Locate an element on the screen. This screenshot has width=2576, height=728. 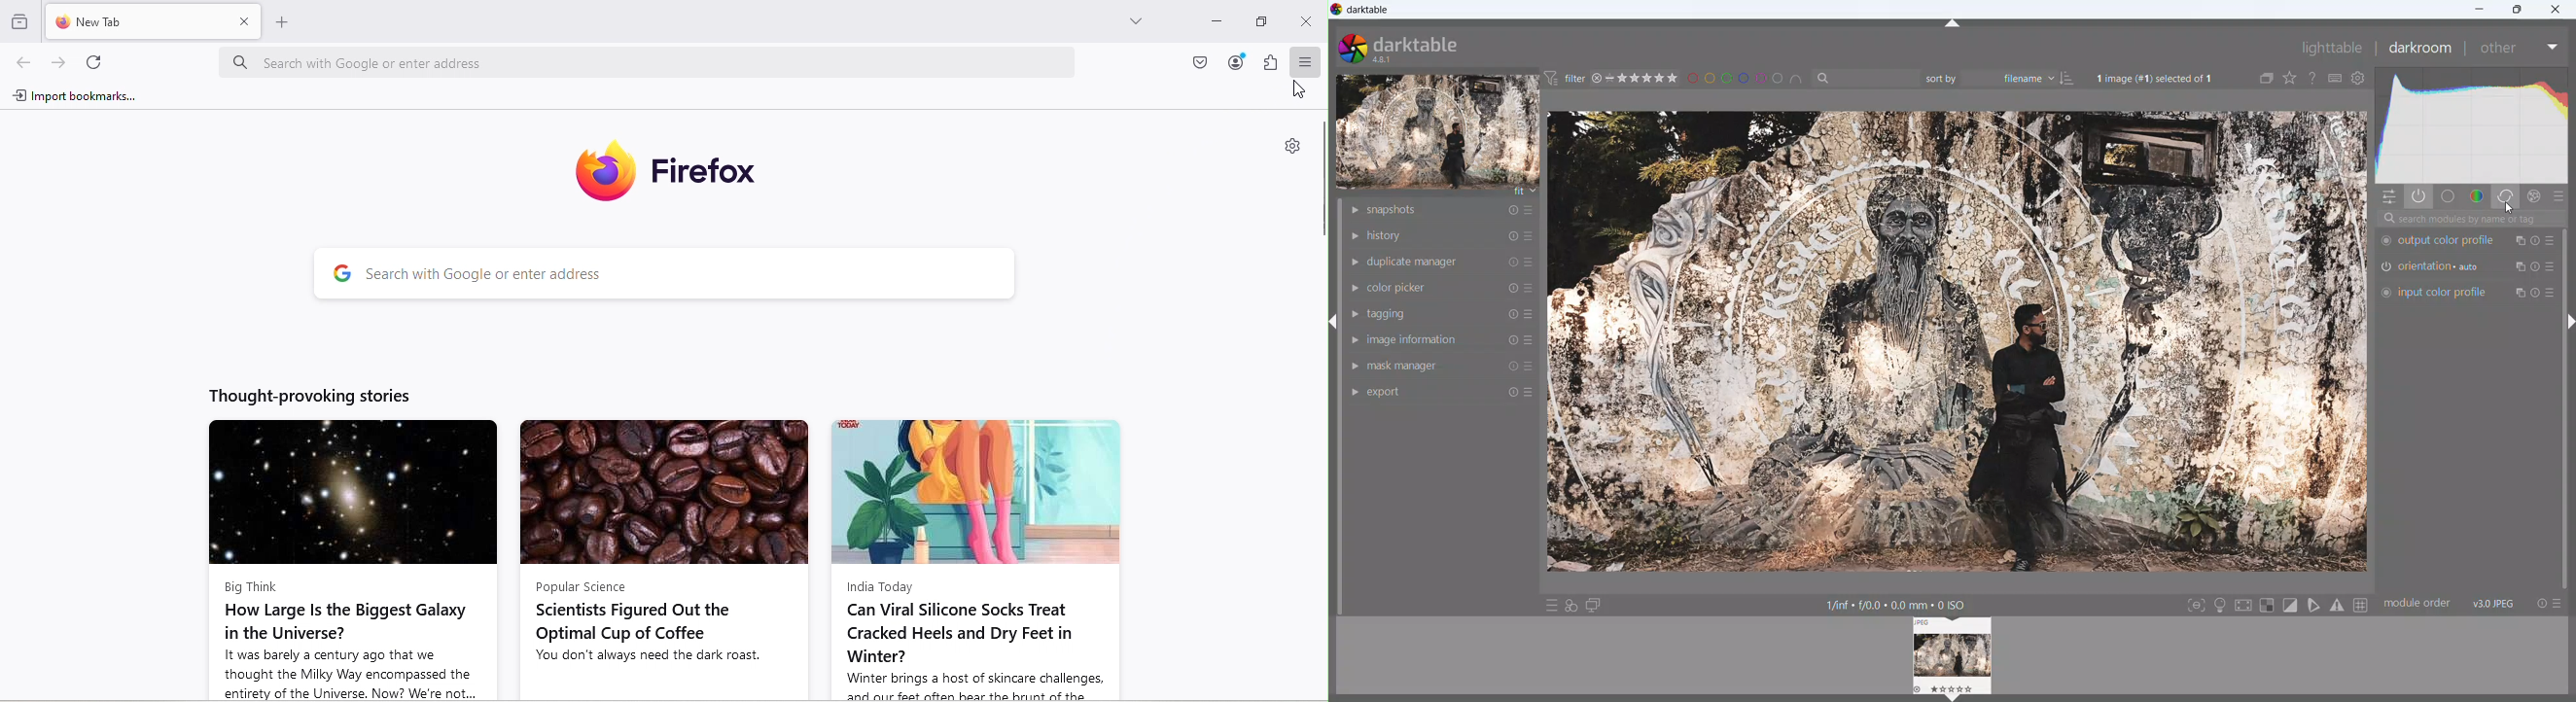
darkroom is located at coordinates (2421, 46).